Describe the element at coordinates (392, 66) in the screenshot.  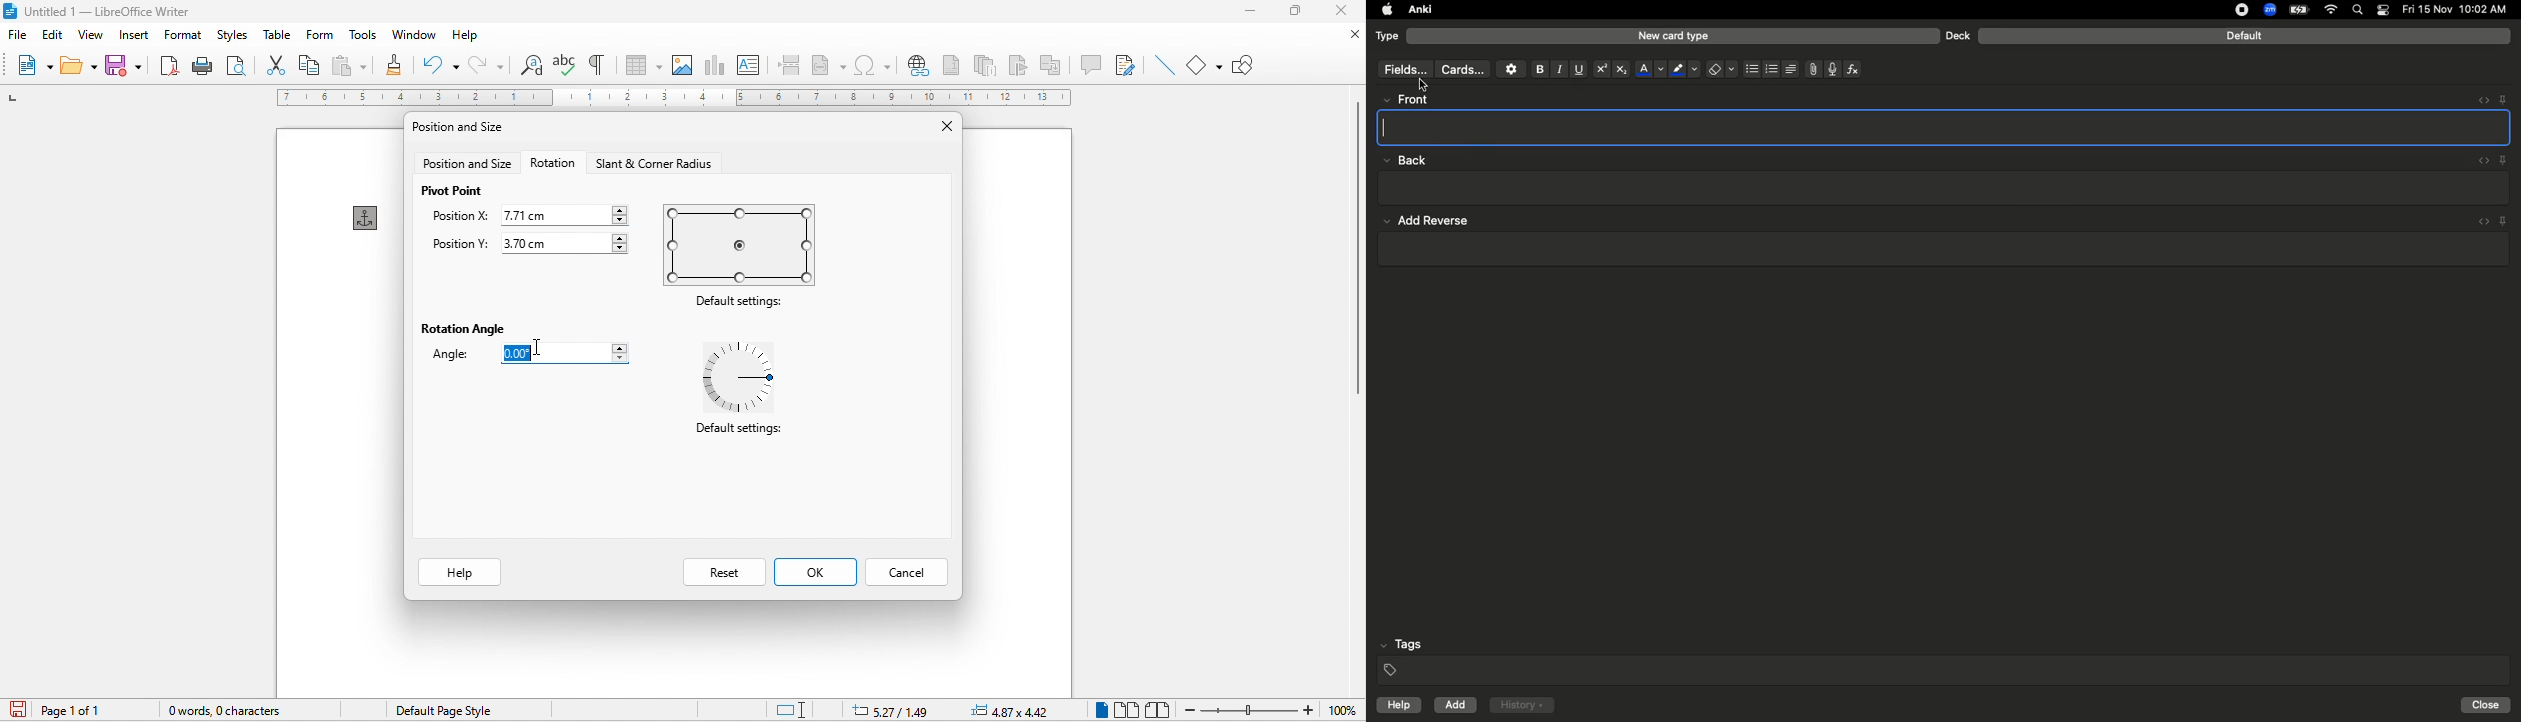
I see `clone formatting` at that location.